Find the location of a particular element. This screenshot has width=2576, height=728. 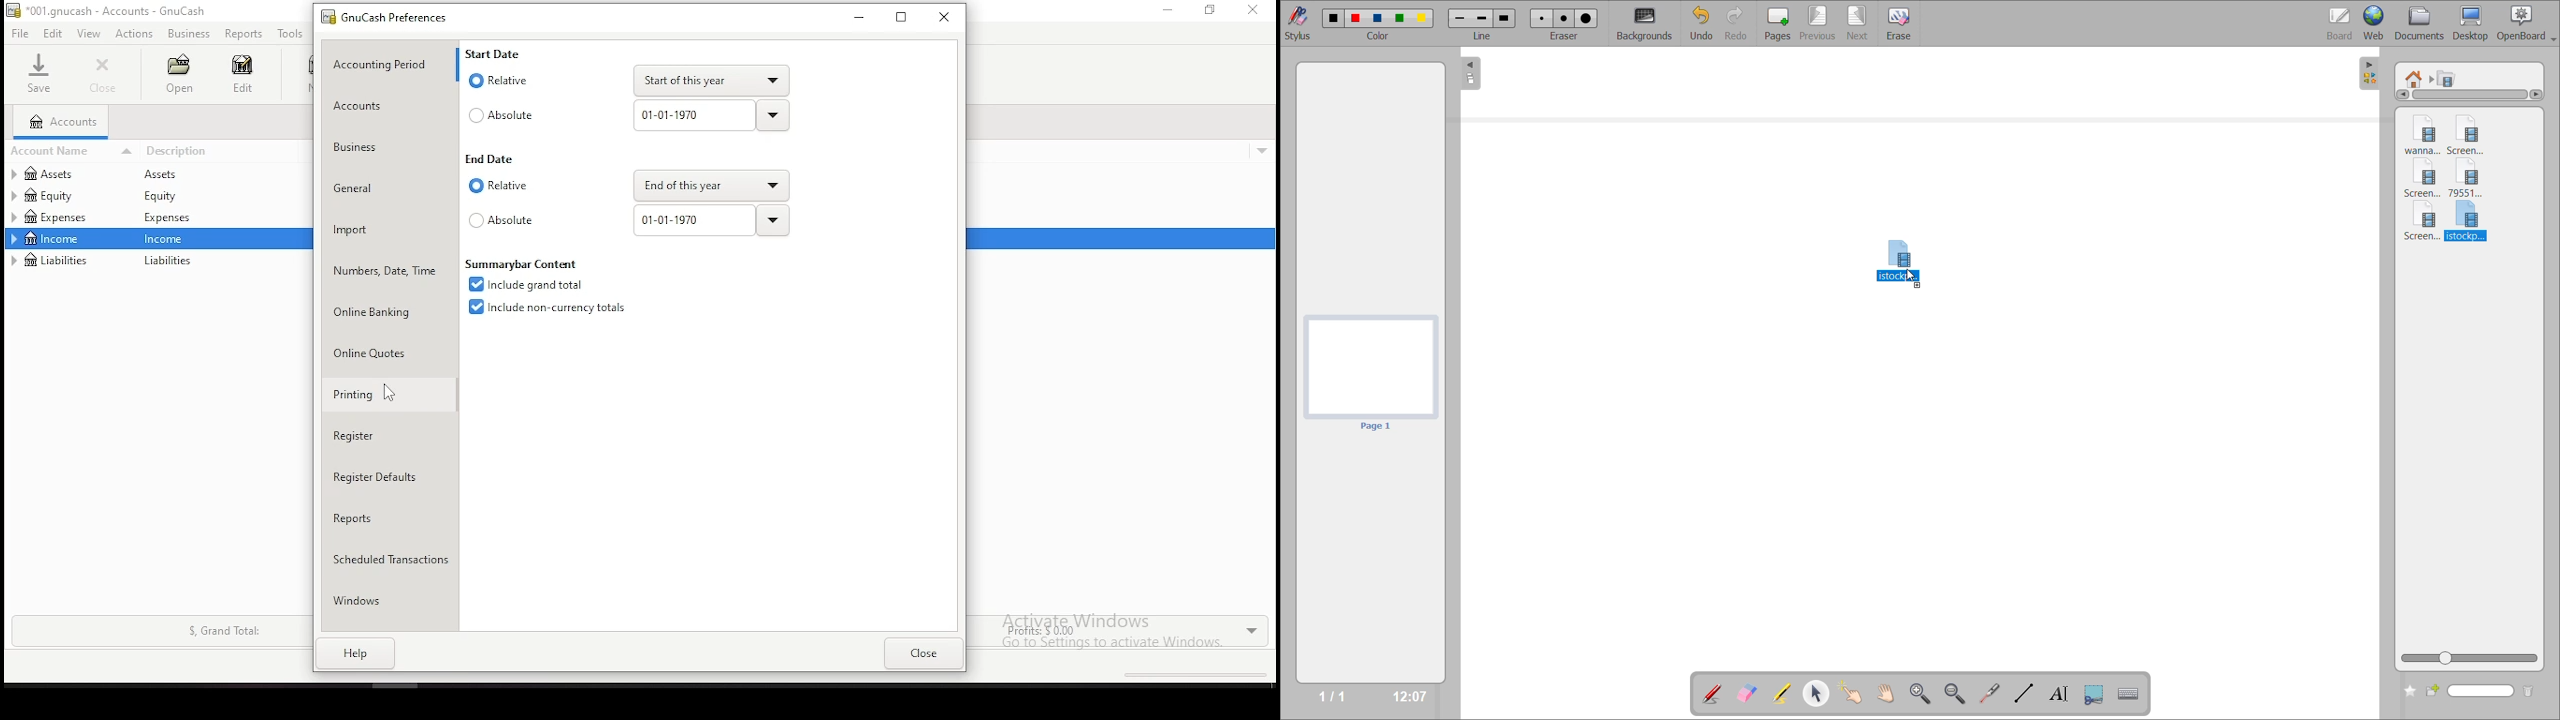

select and modify objects is located at coordinates (1821, 694).